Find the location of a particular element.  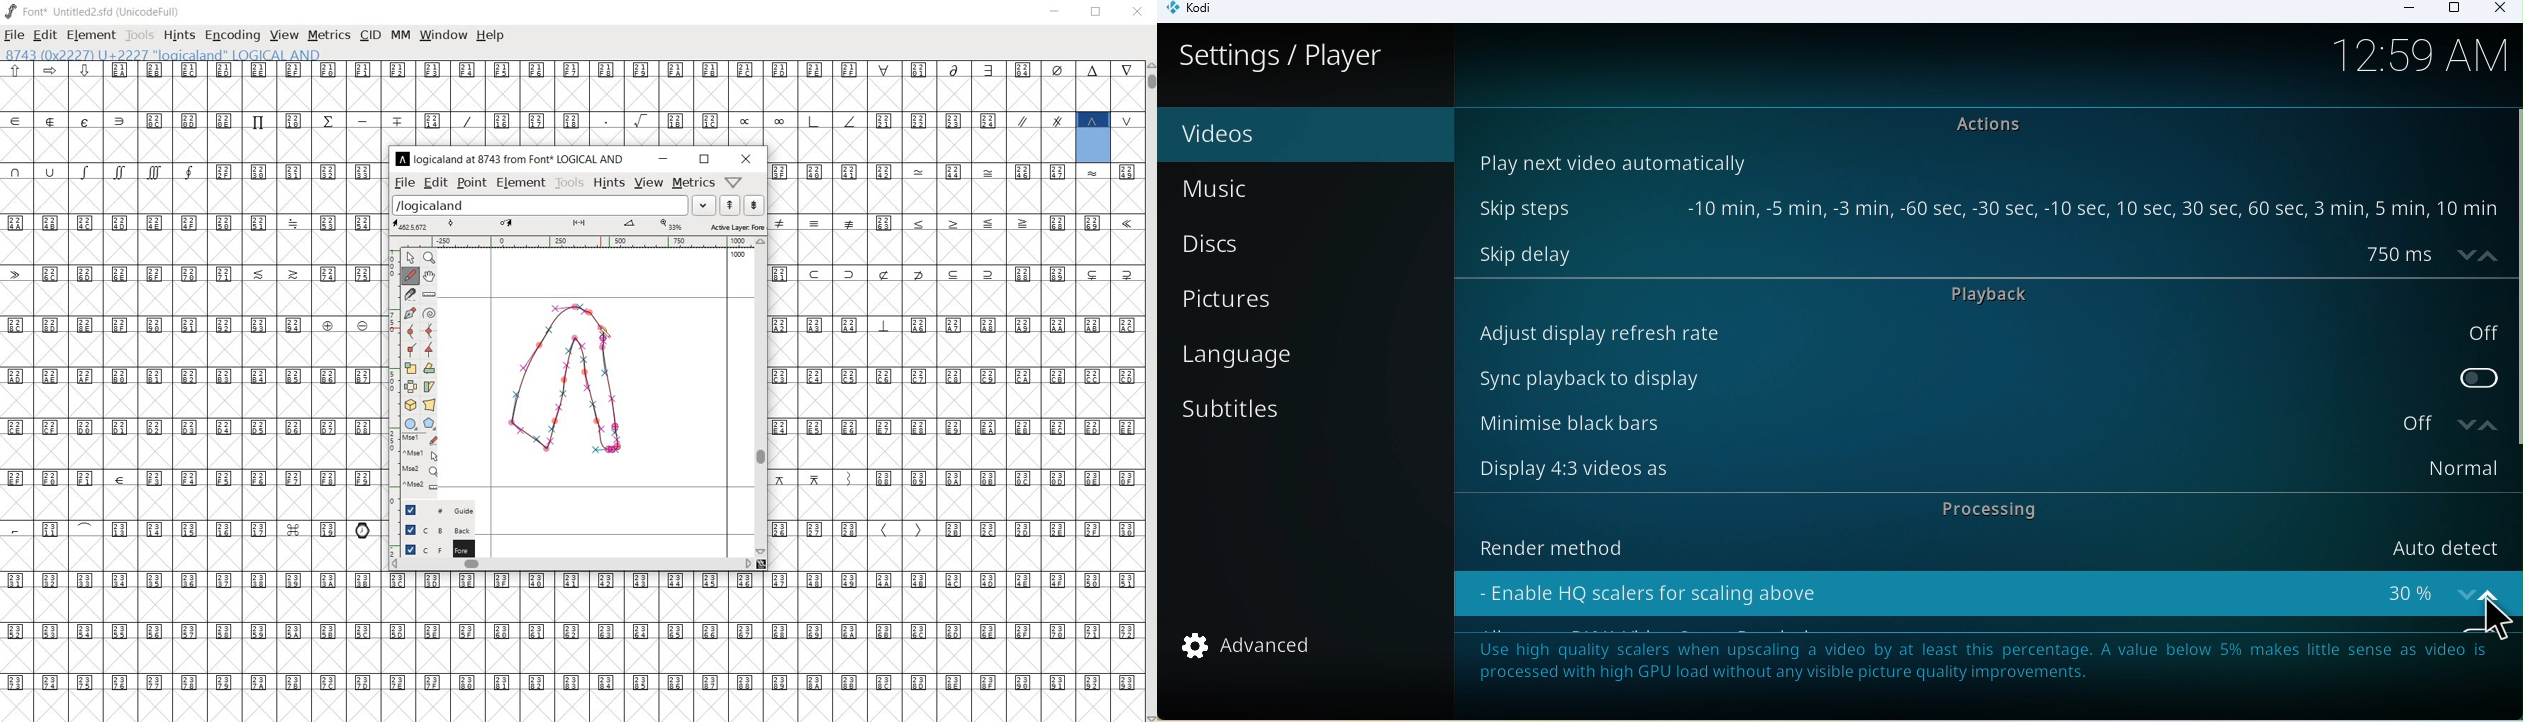

point is located at coordinates (472, 183).